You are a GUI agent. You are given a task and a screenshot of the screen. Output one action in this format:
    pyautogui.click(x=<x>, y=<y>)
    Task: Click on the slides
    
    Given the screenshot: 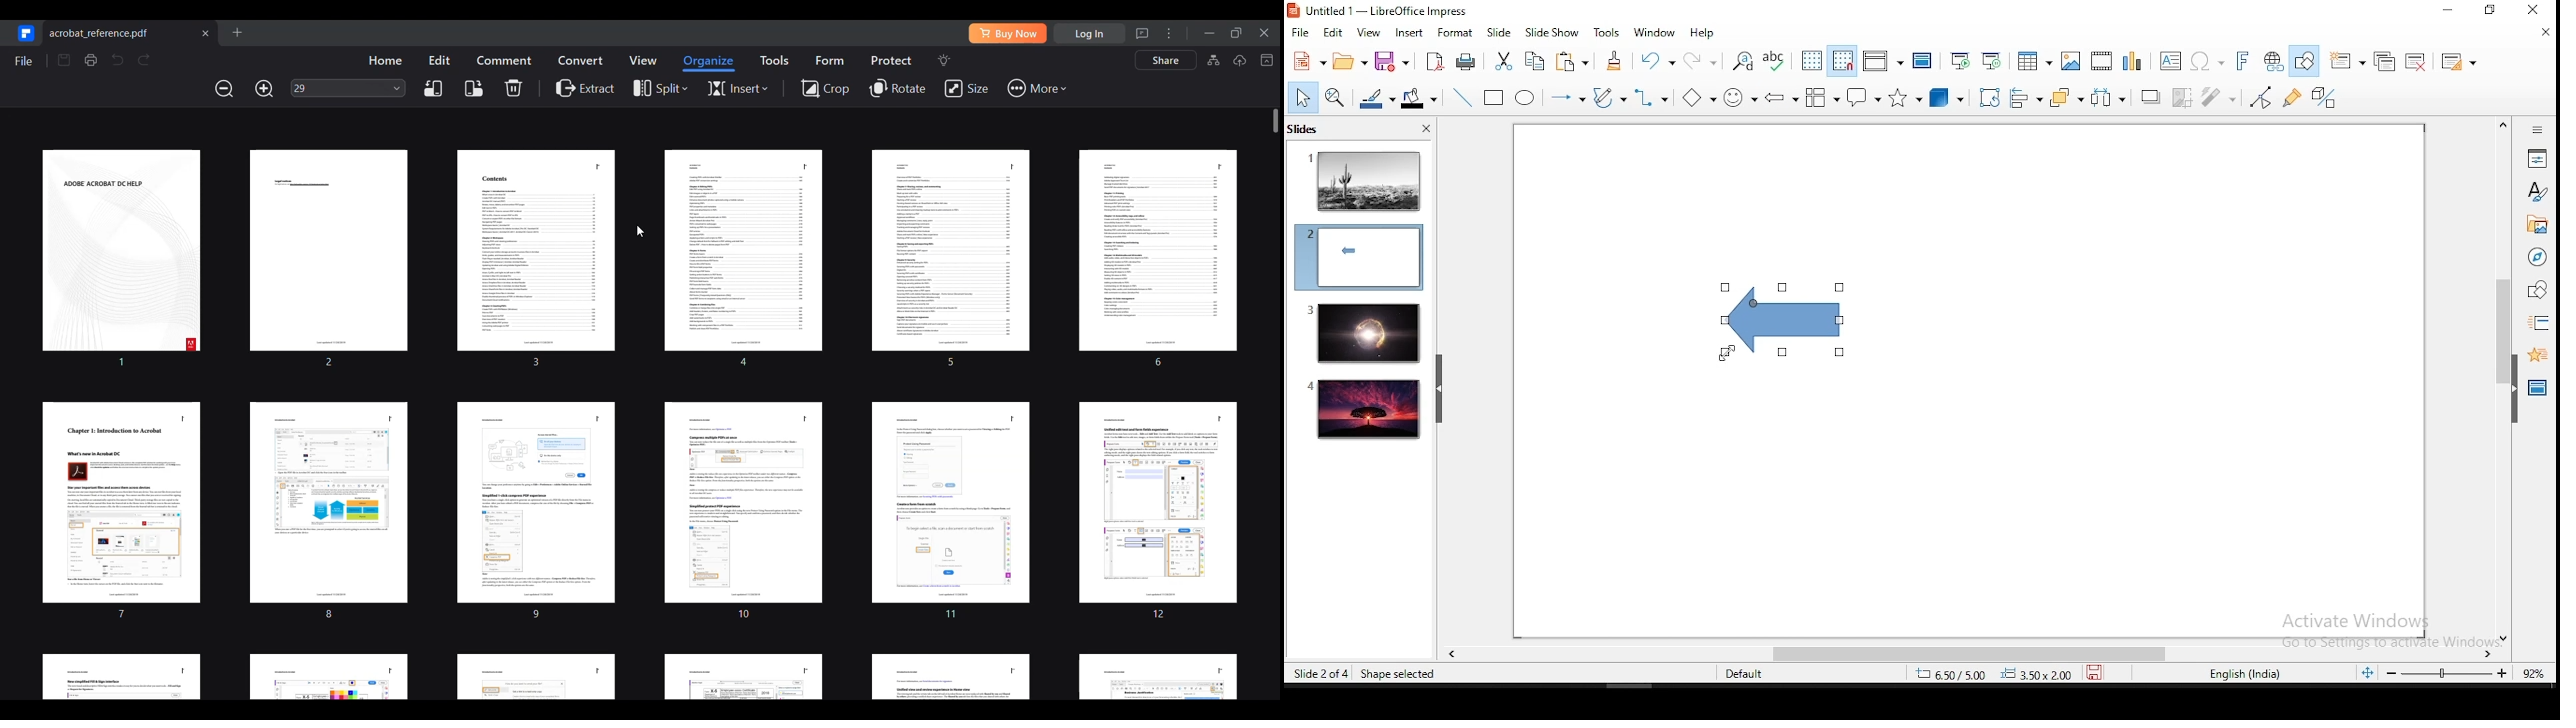 What is the action you would take?
    pyautogui.click(x=1308, y=131)
    